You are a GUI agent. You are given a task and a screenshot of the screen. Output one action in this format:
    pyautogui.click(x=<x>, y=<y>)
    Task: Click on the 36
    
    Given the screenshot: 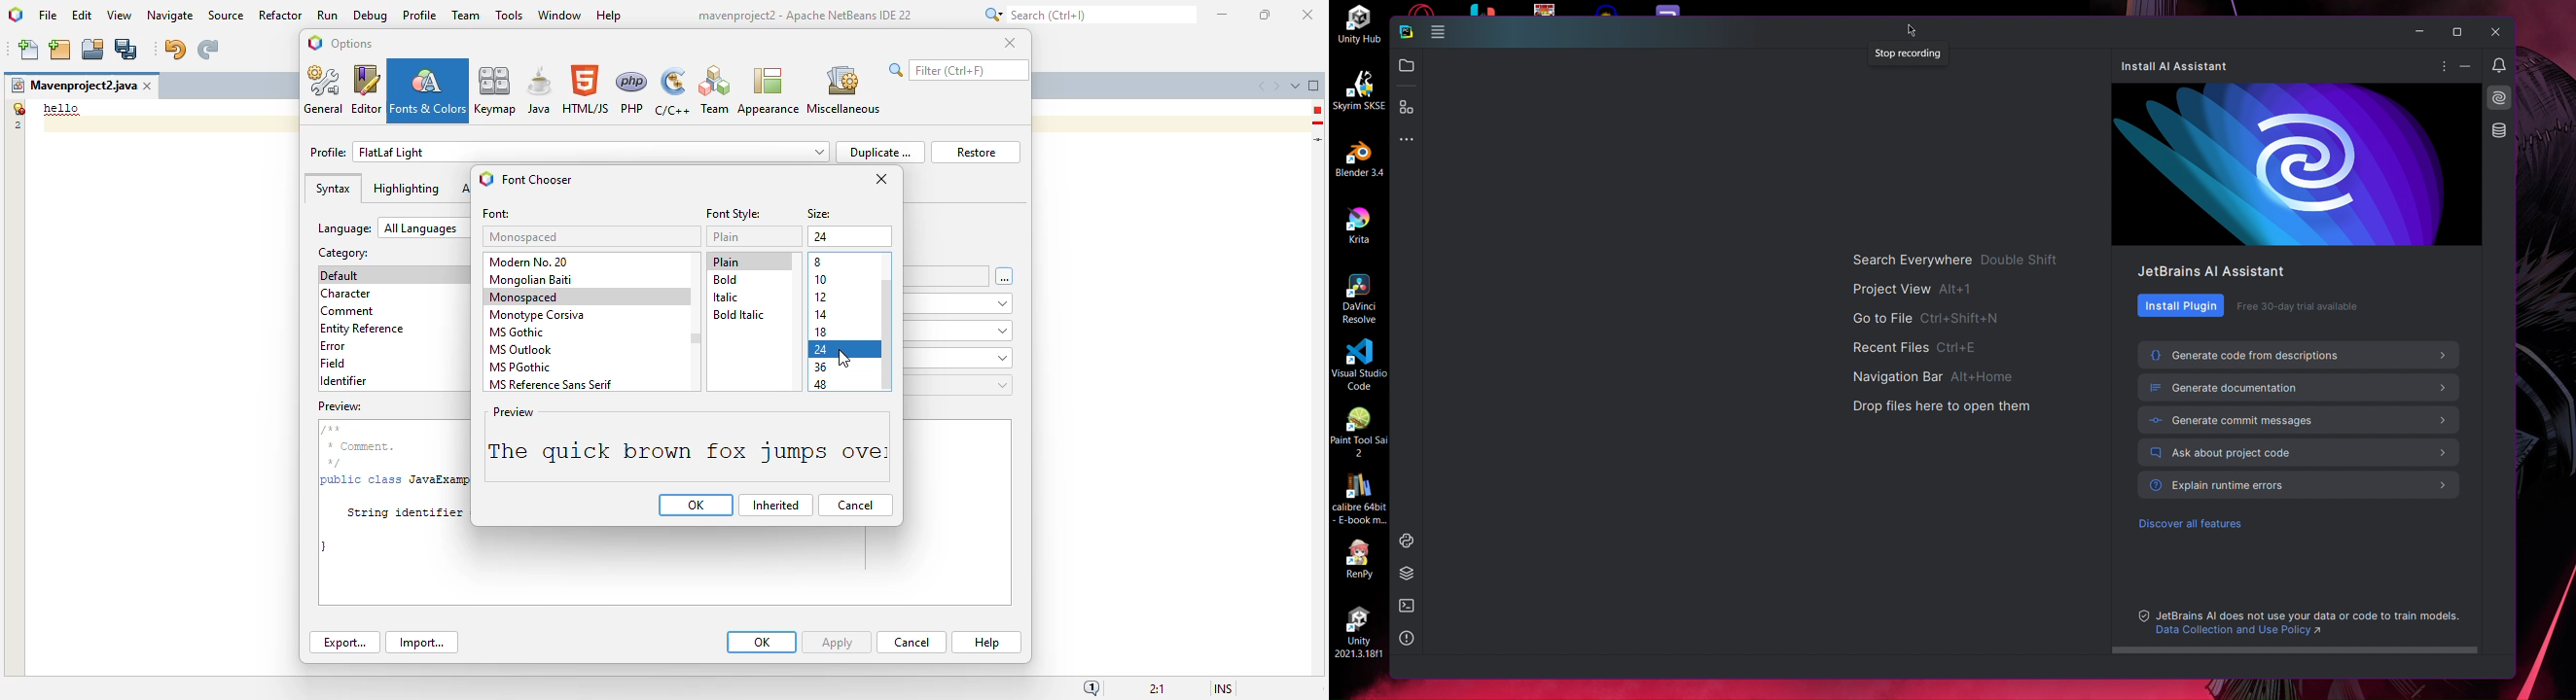 What is the action you would take?
    pyautogui.click(x=821, y=368)
    